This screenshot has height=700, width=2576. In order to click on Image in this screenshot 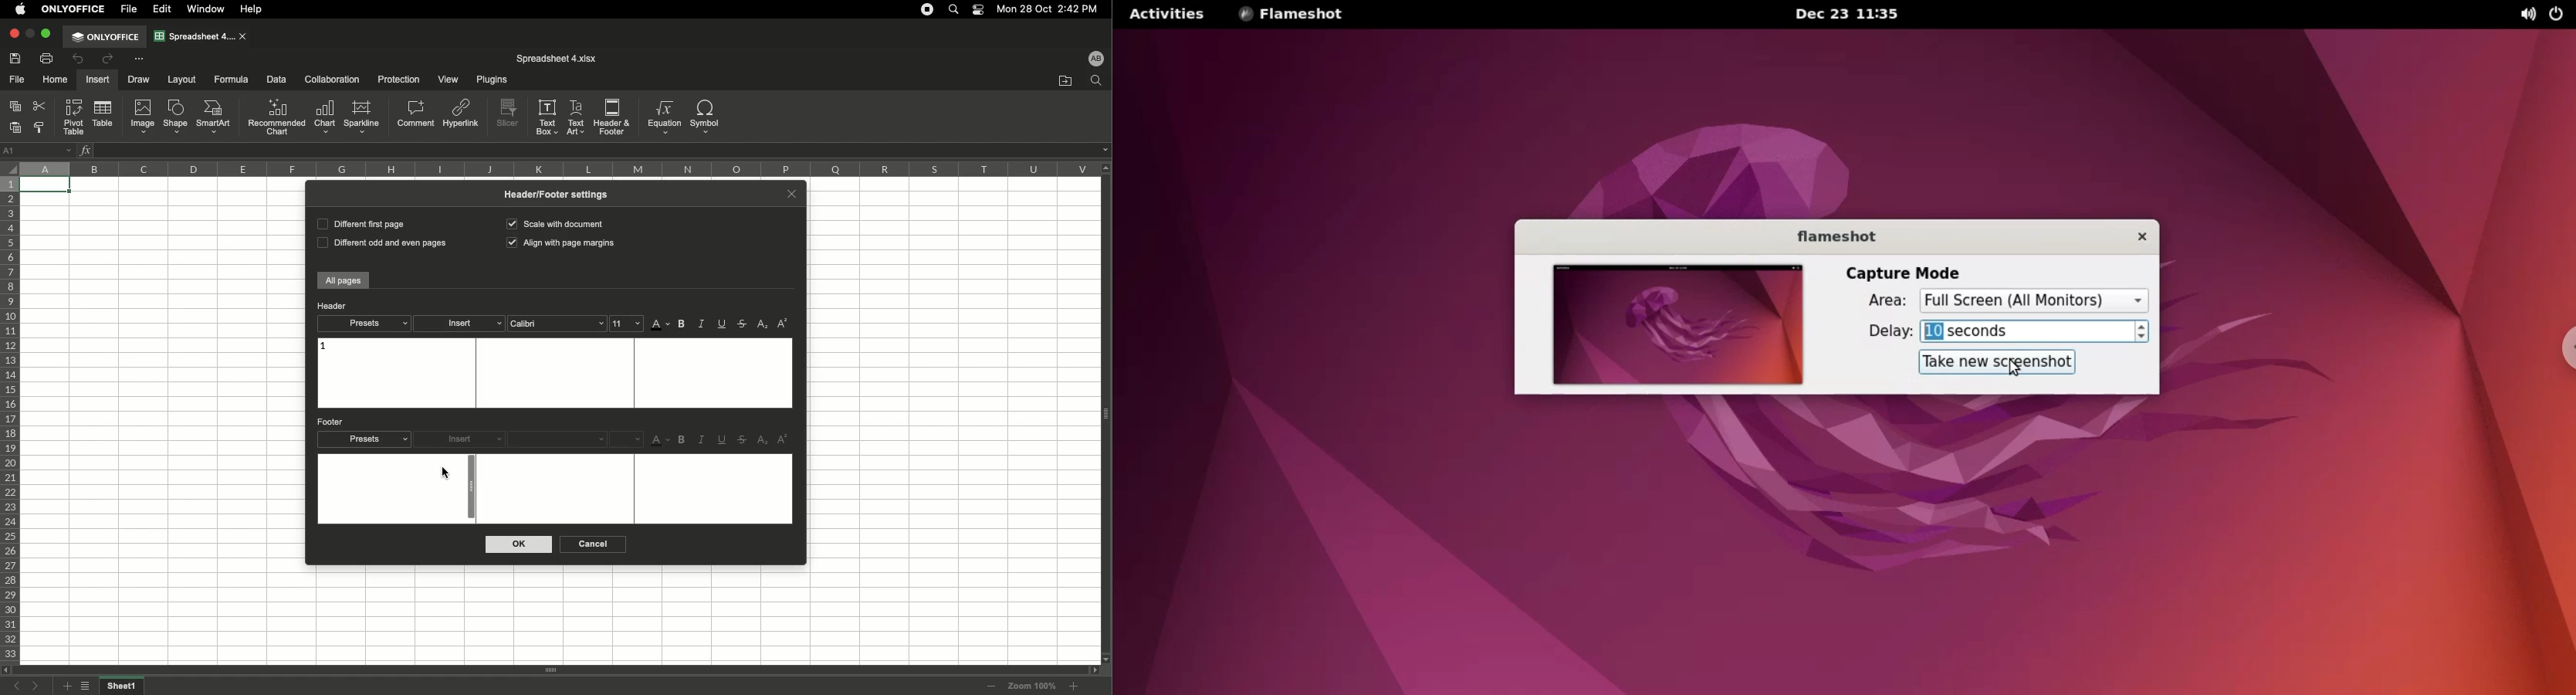, I will do `click(143, 117)`.